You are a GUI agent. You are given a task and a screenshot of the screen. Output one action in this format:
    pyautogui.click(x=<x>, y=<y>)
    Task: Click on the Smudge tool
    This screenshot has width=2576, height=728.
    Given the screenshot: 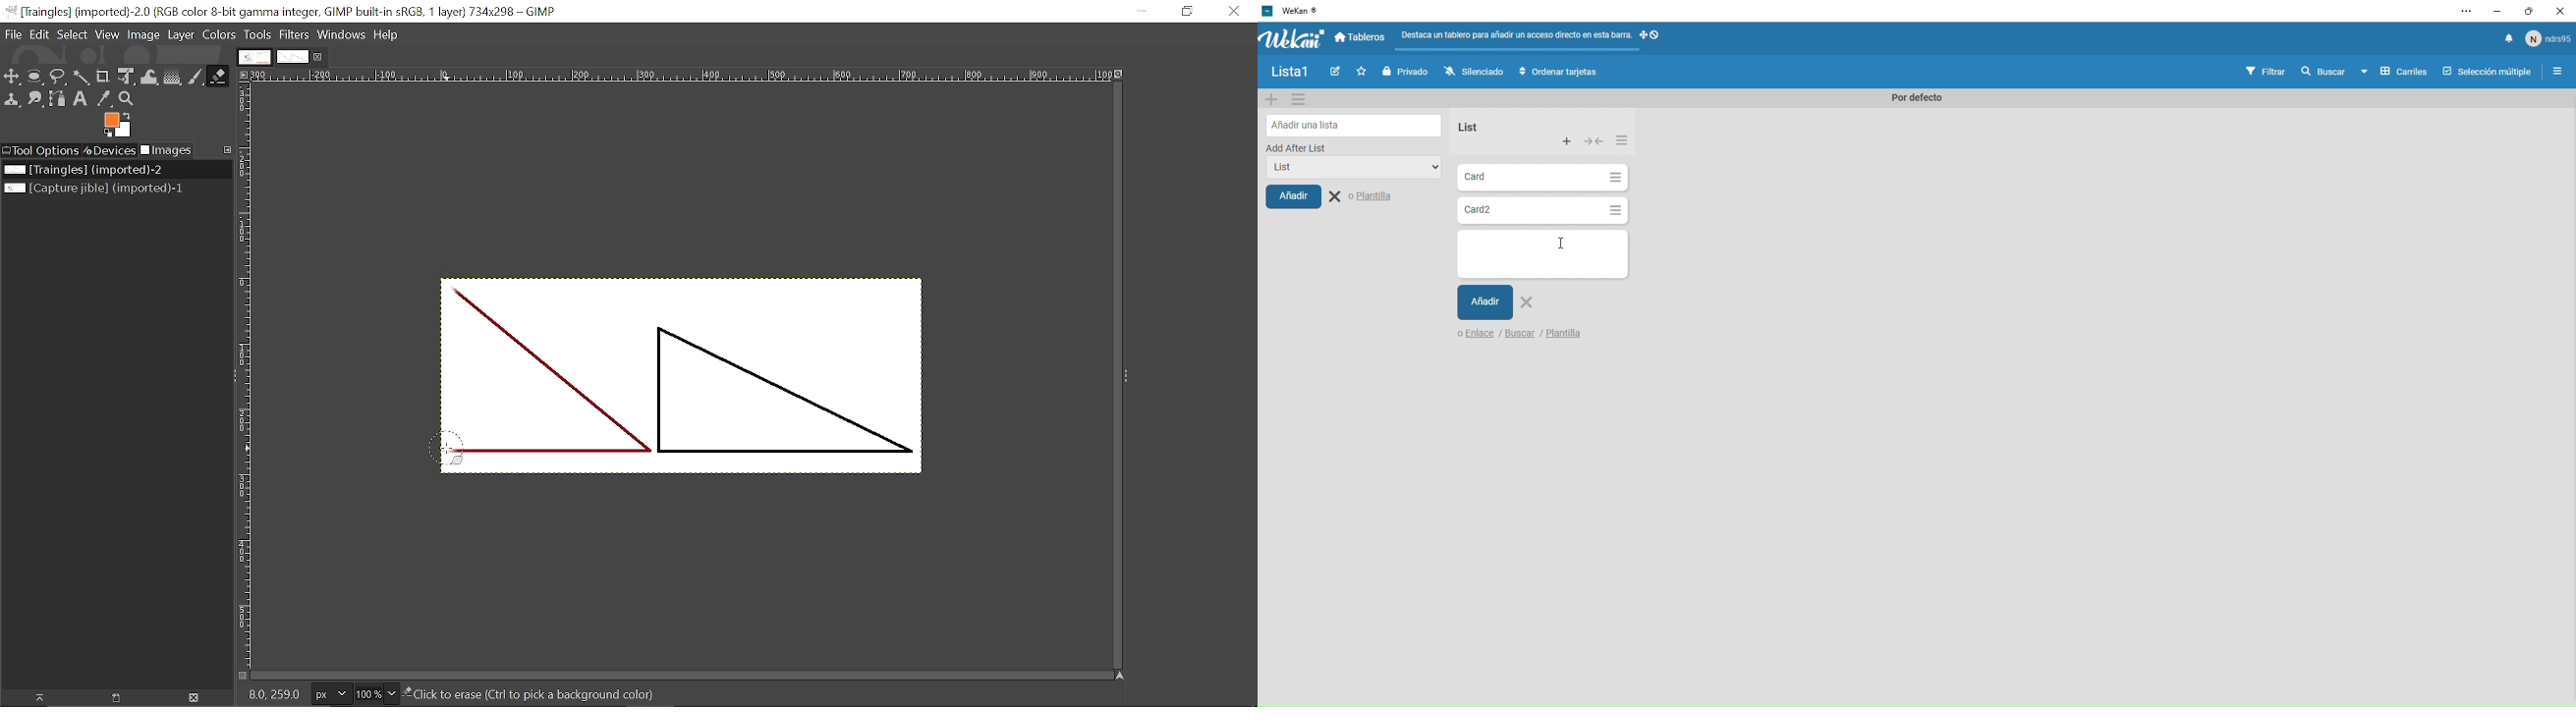 What is the action you would take?
    pyautogui.click(x=35, y=99)
    